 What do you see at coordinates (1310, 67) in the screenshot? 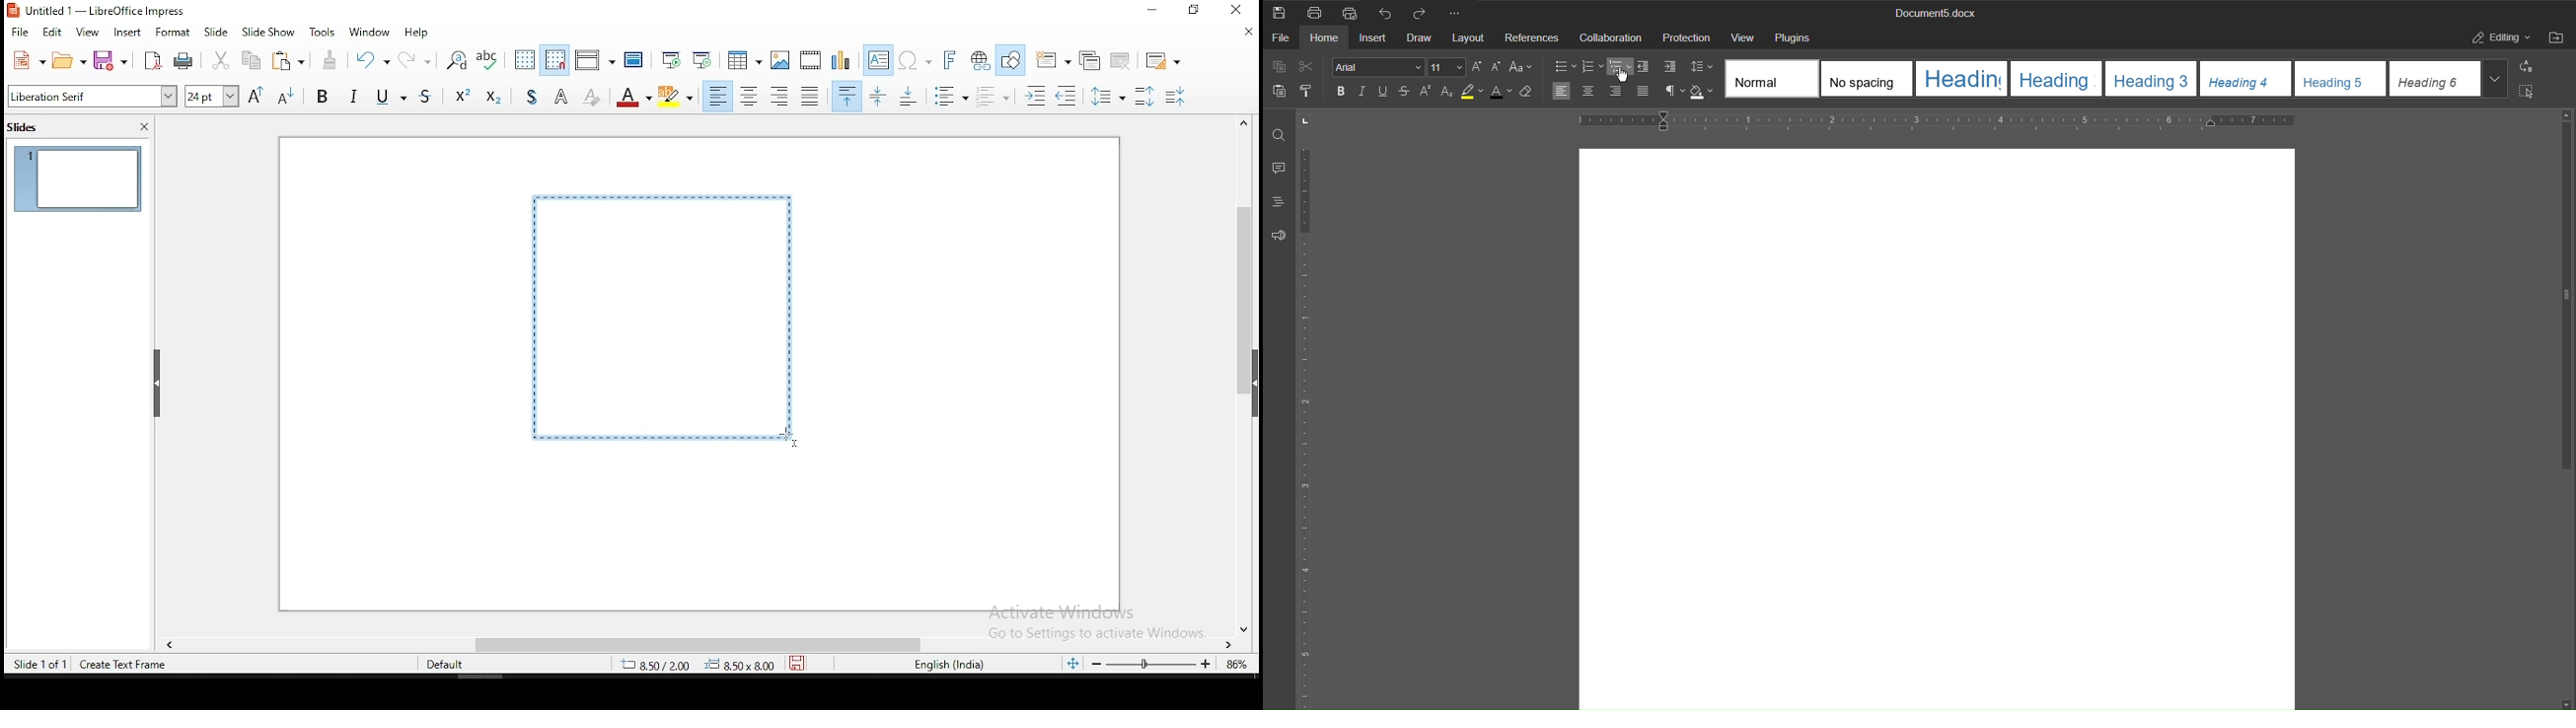
I see `Cut` at bounding box center [1310, 67].